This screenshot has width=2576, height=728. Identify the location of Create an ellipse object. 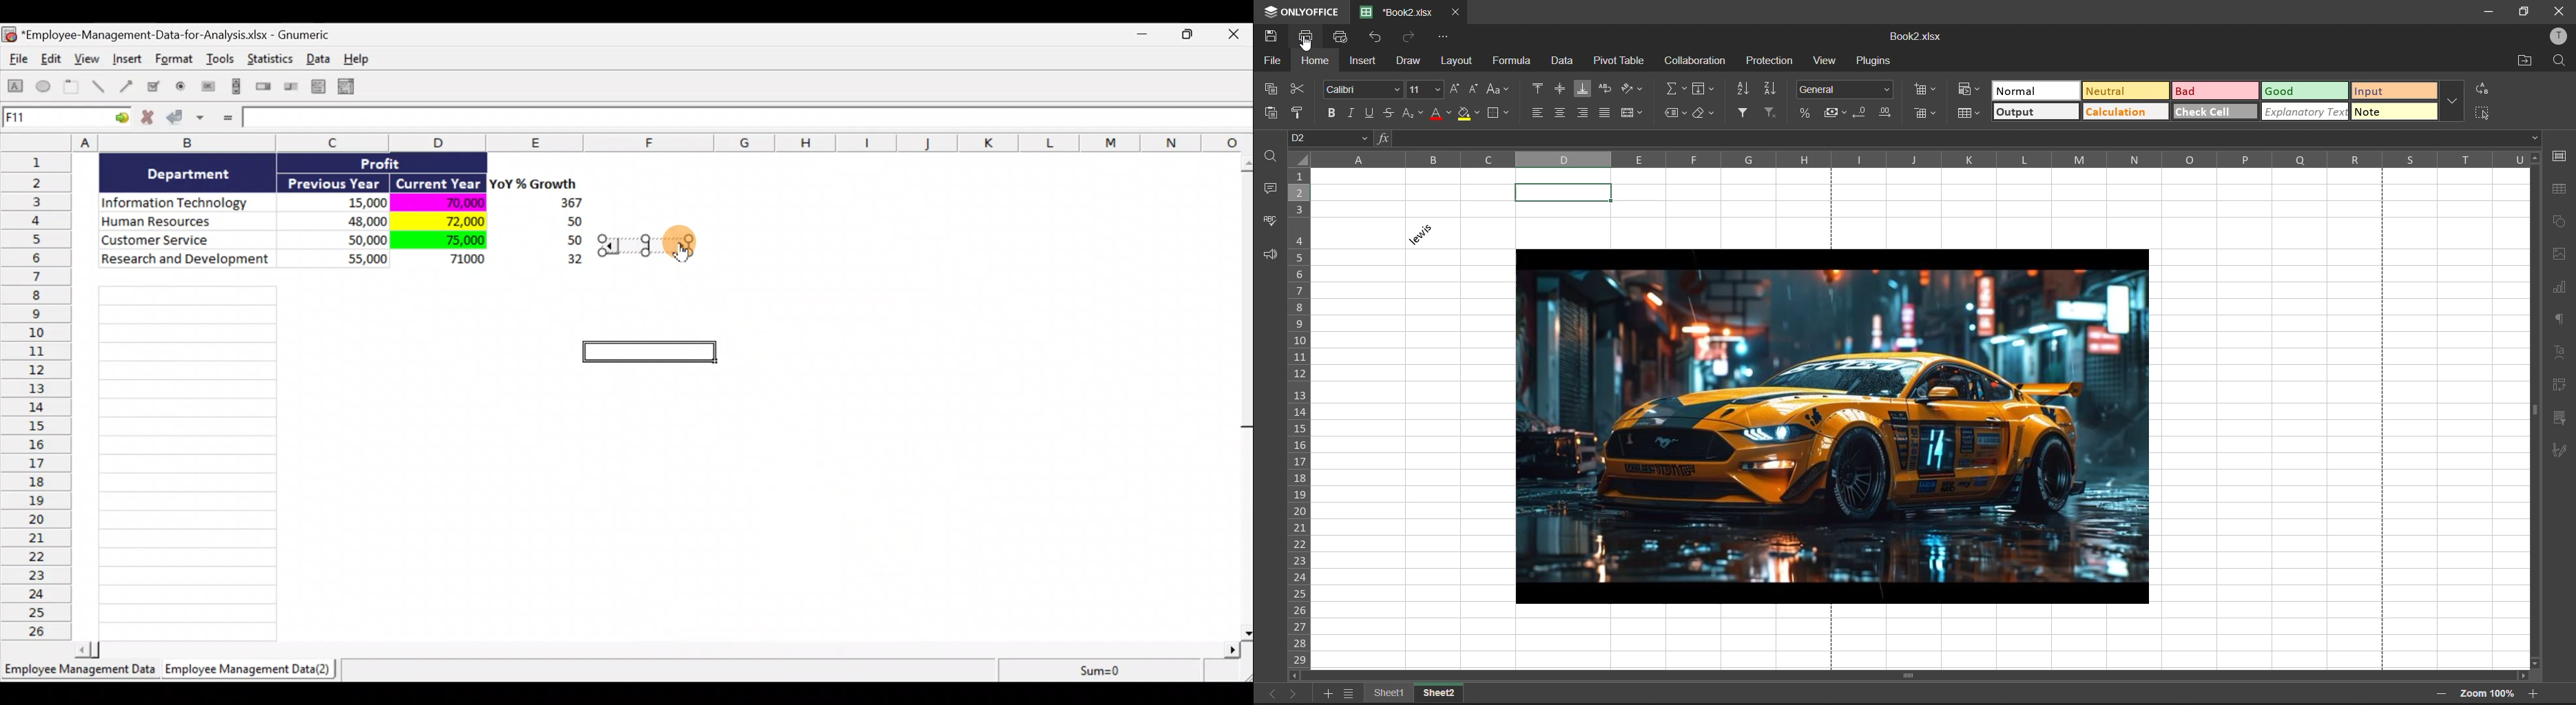
(44, 87).